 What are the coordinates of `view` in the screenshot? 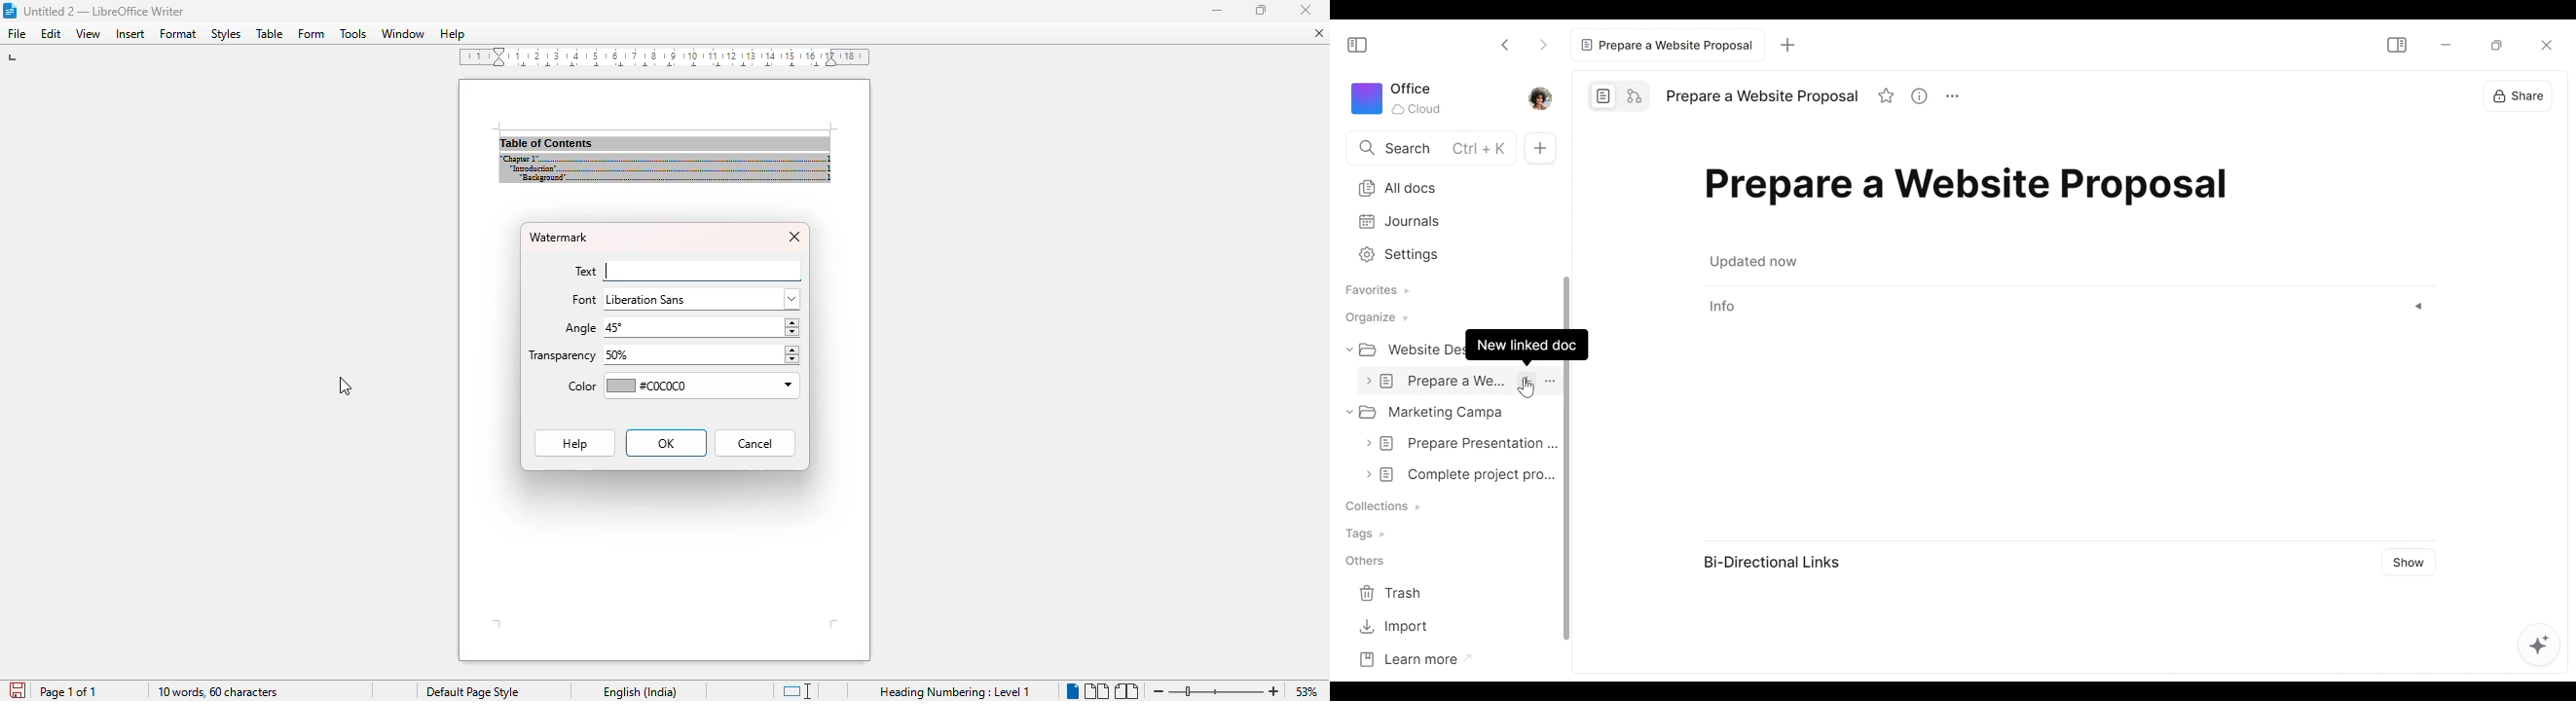 It's located at (89, 34).